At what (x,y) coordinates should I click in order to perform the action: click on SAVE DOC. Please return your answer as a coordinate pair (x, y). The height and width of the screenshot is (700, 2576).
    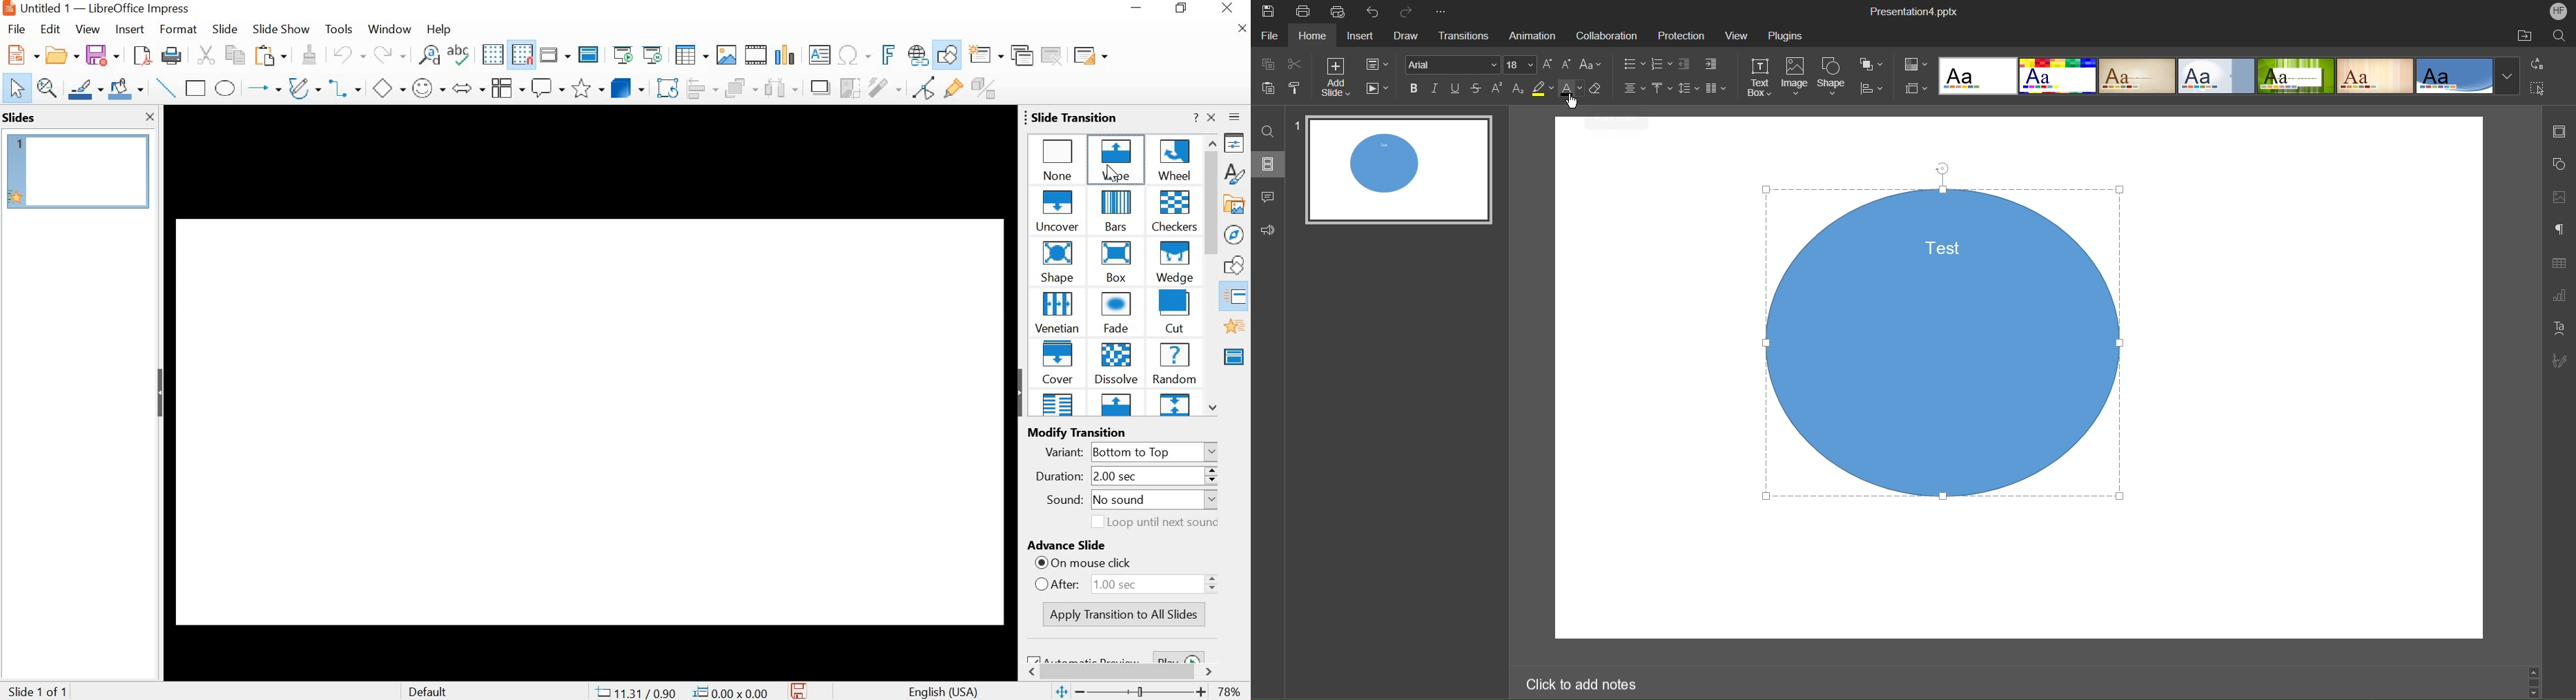
    Looking at the image, I should click on (801, 690).